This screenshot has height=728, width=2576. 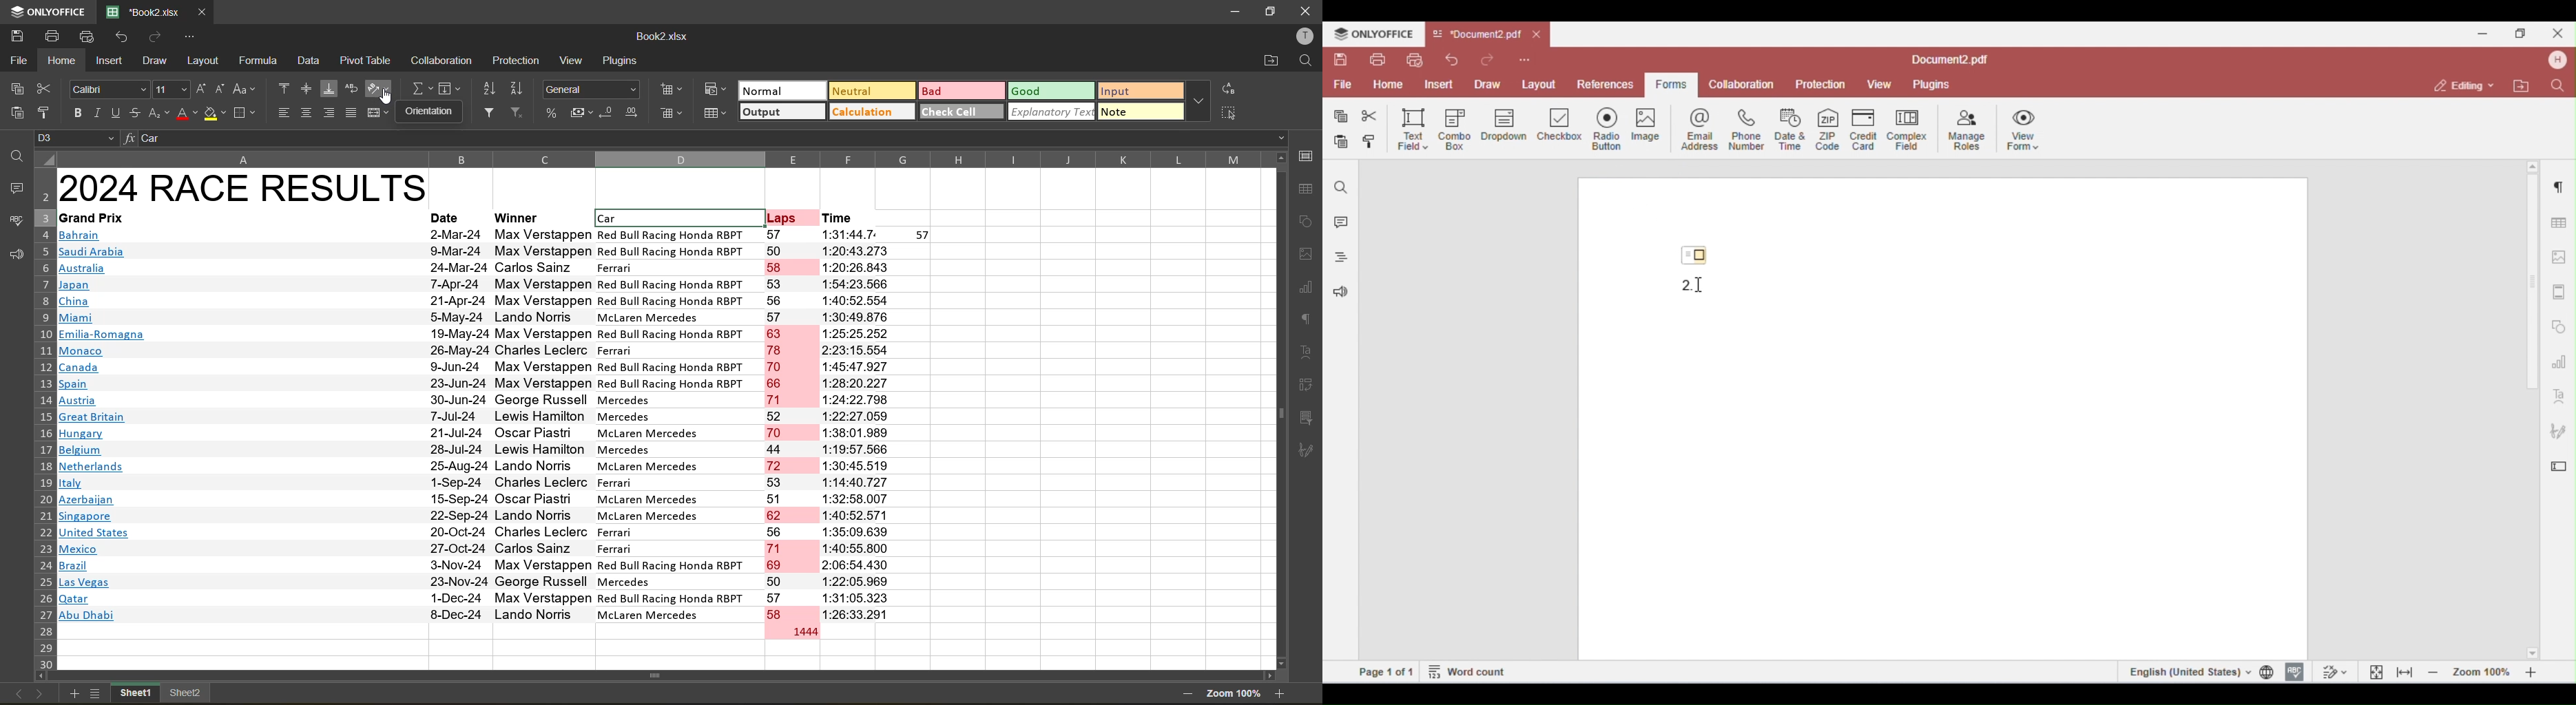 What do you see at coordinates (780, 90) in the screenshot?
I see `normal` at bounding box center [780, 90].